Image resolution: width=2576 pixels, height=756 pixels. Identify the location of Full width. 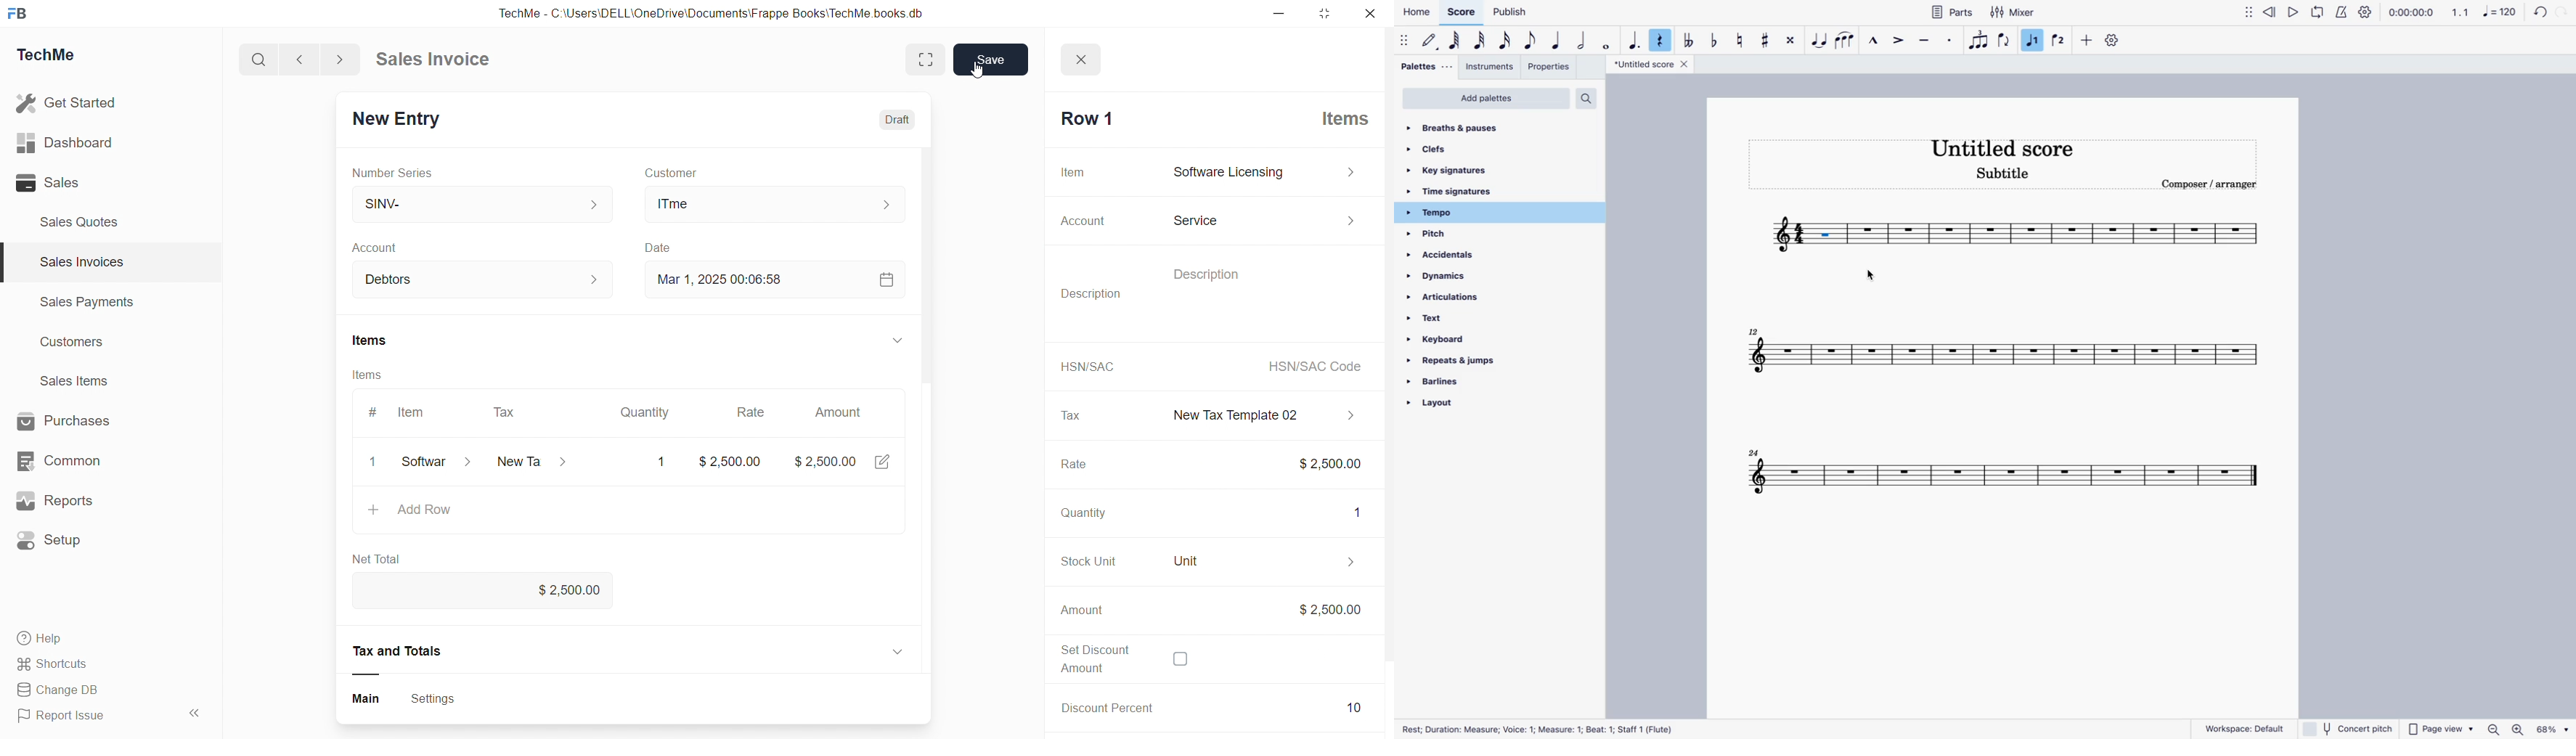
(913, 58).